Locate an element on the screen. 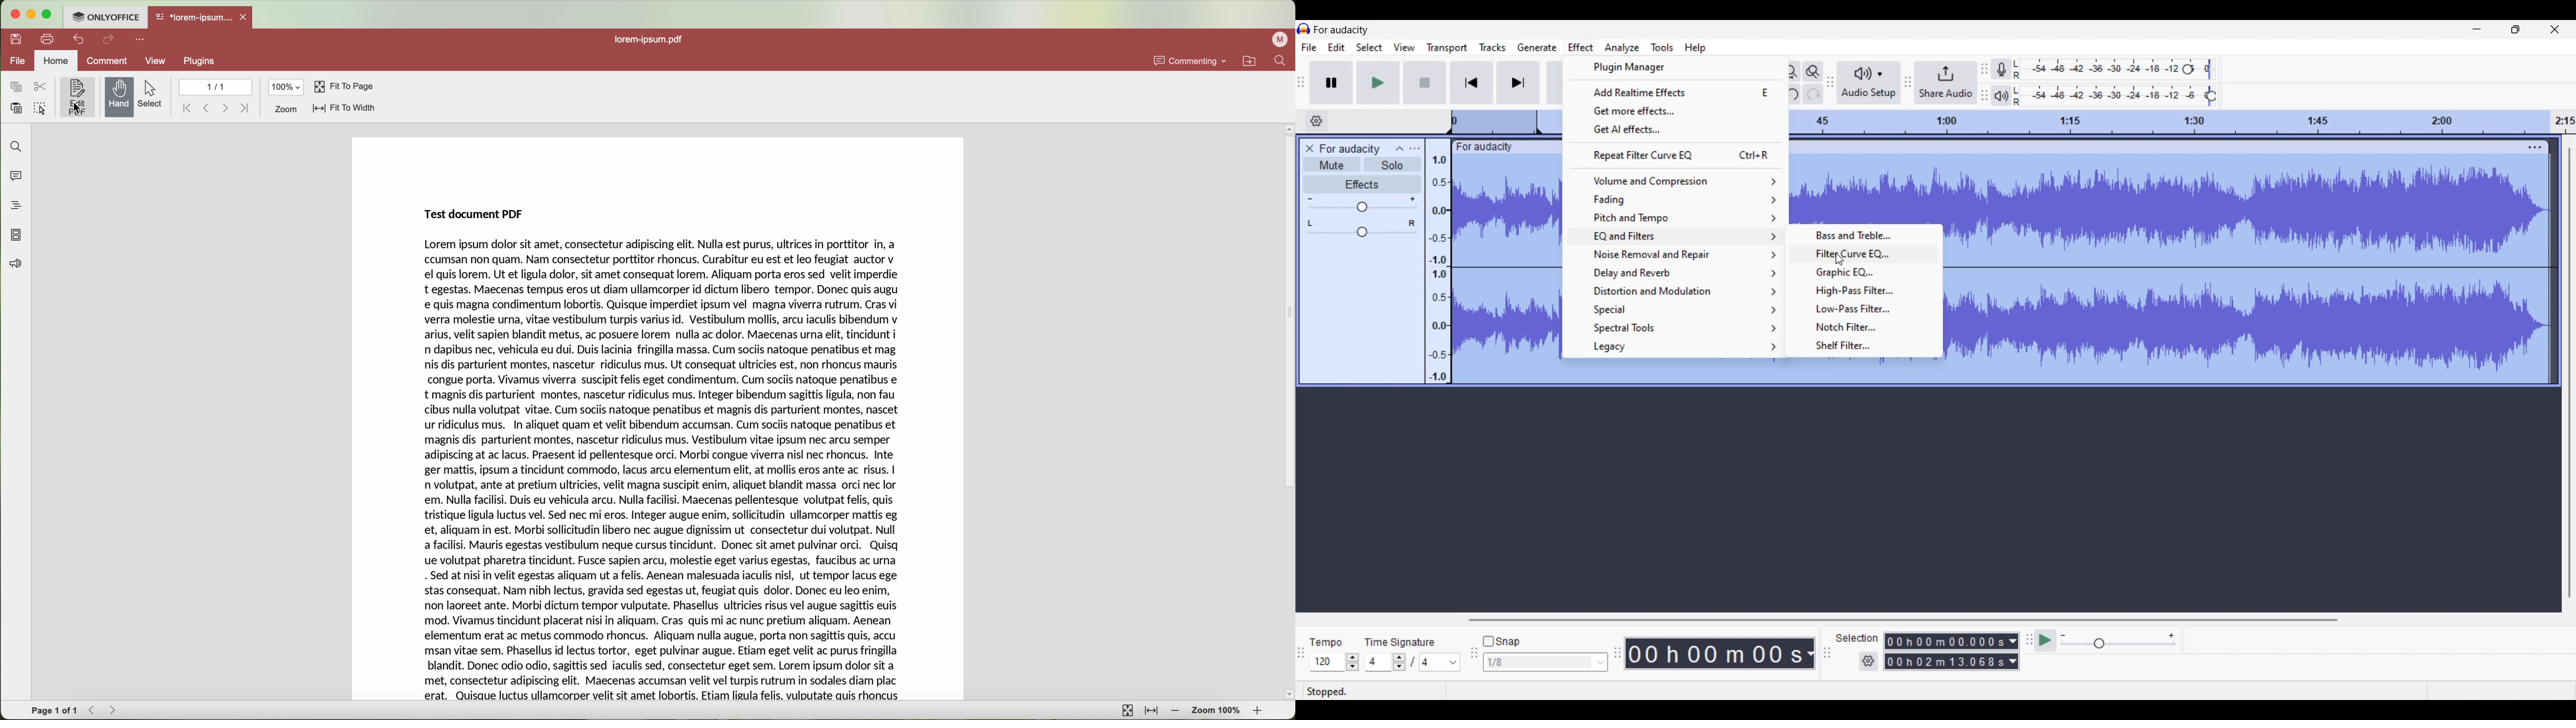 The width and height of the screenshot is (2576, 728). Snap toggle is located at coordinates (1501, 641).